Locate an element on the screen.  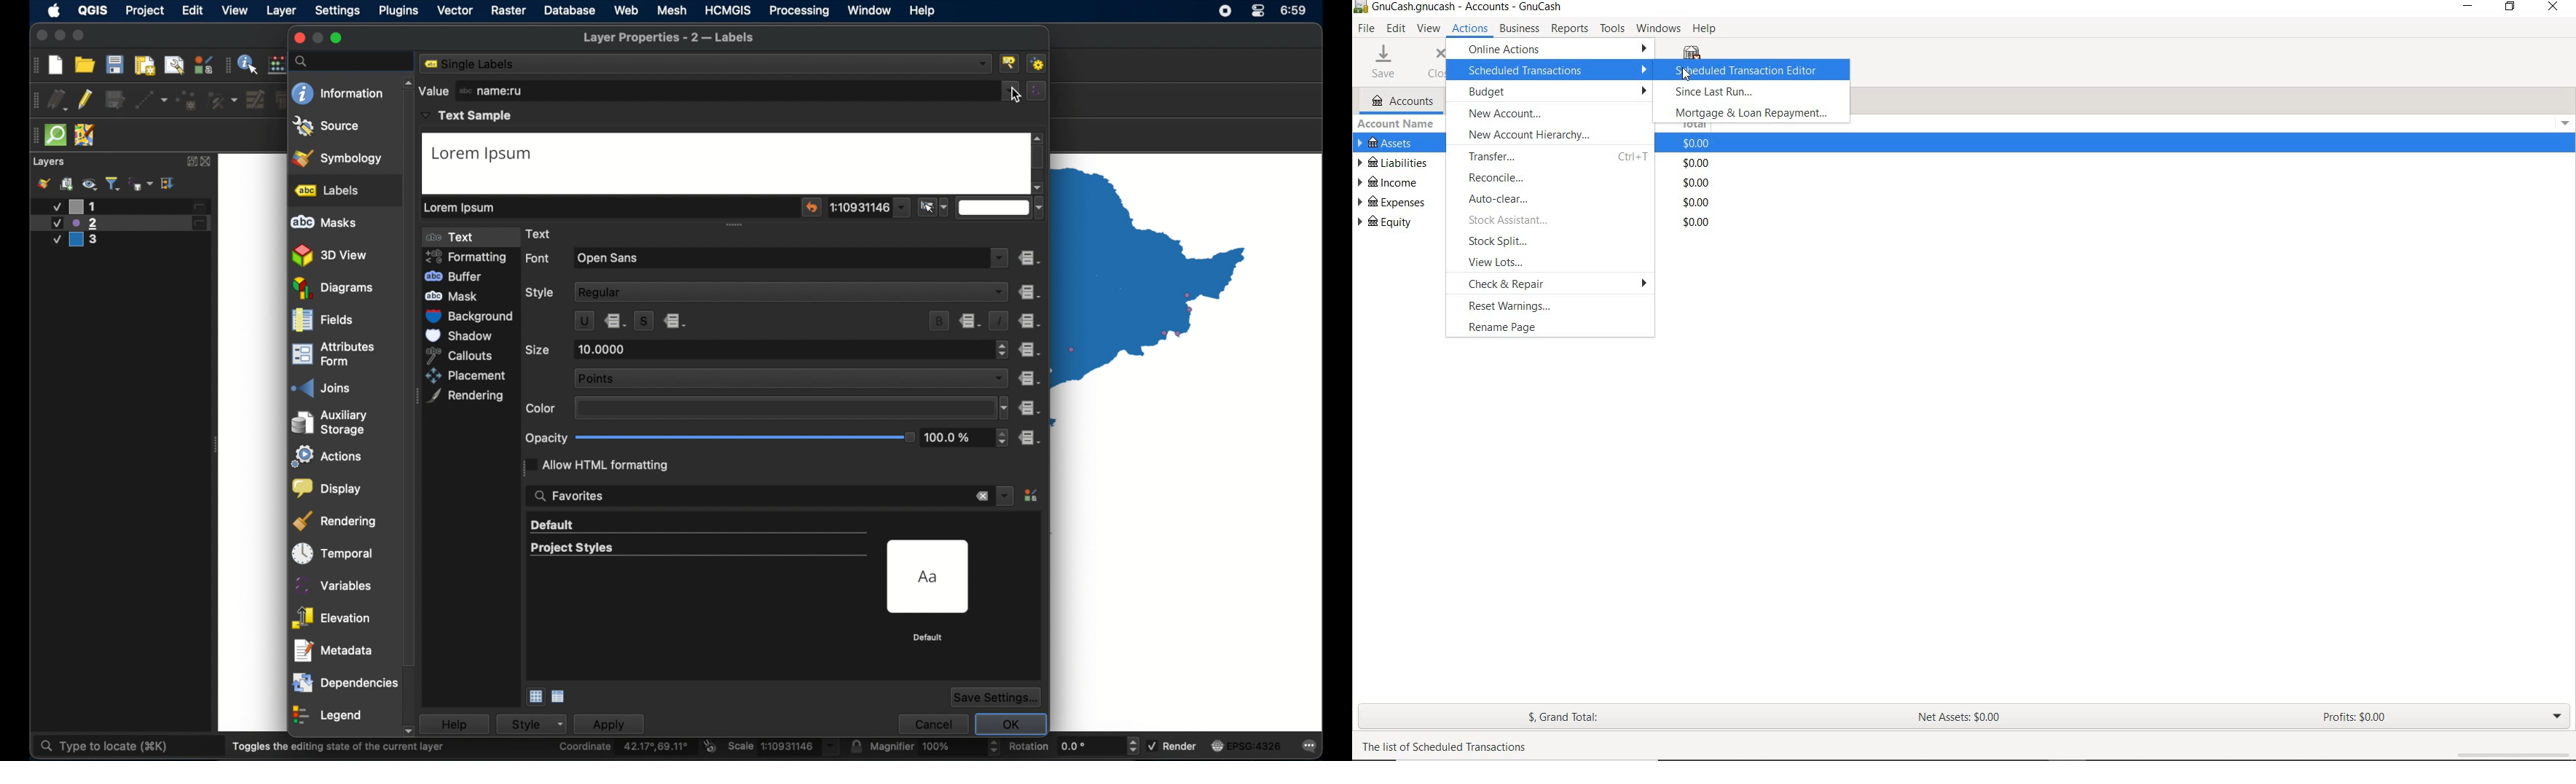
manage map theme is located at coordinates (89, 184).